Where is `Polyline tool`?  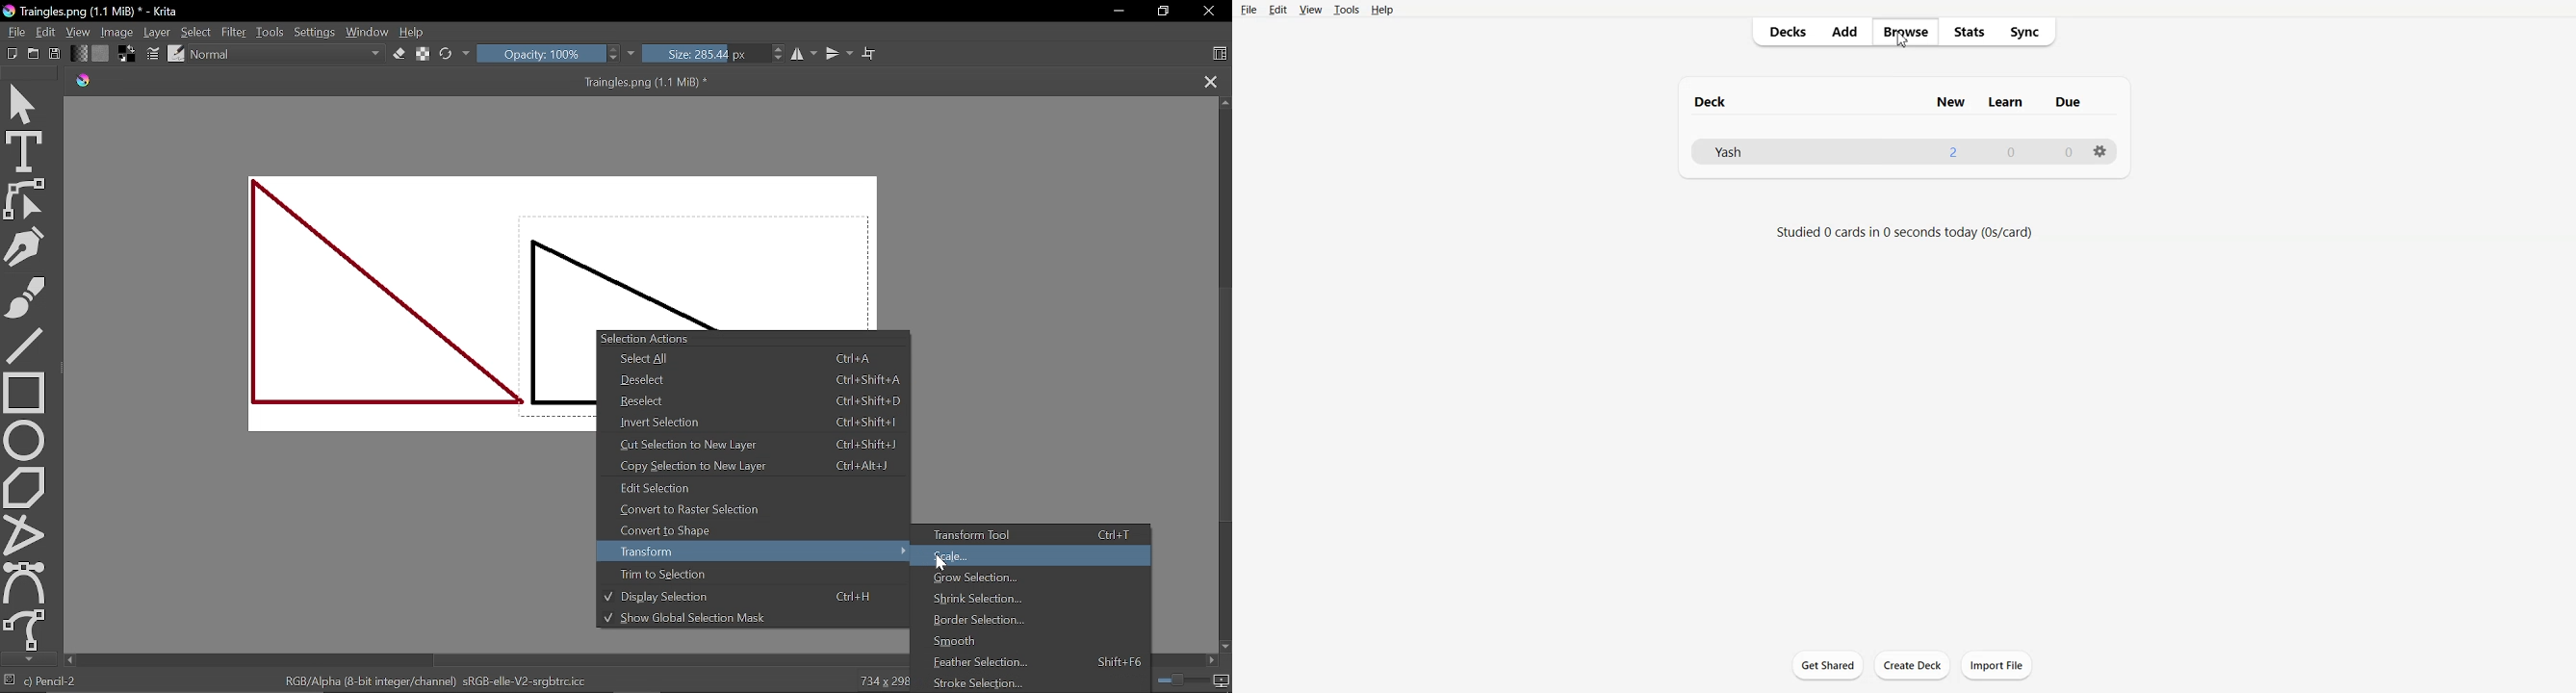 Polyline tool is located at coordinates (24, 534).